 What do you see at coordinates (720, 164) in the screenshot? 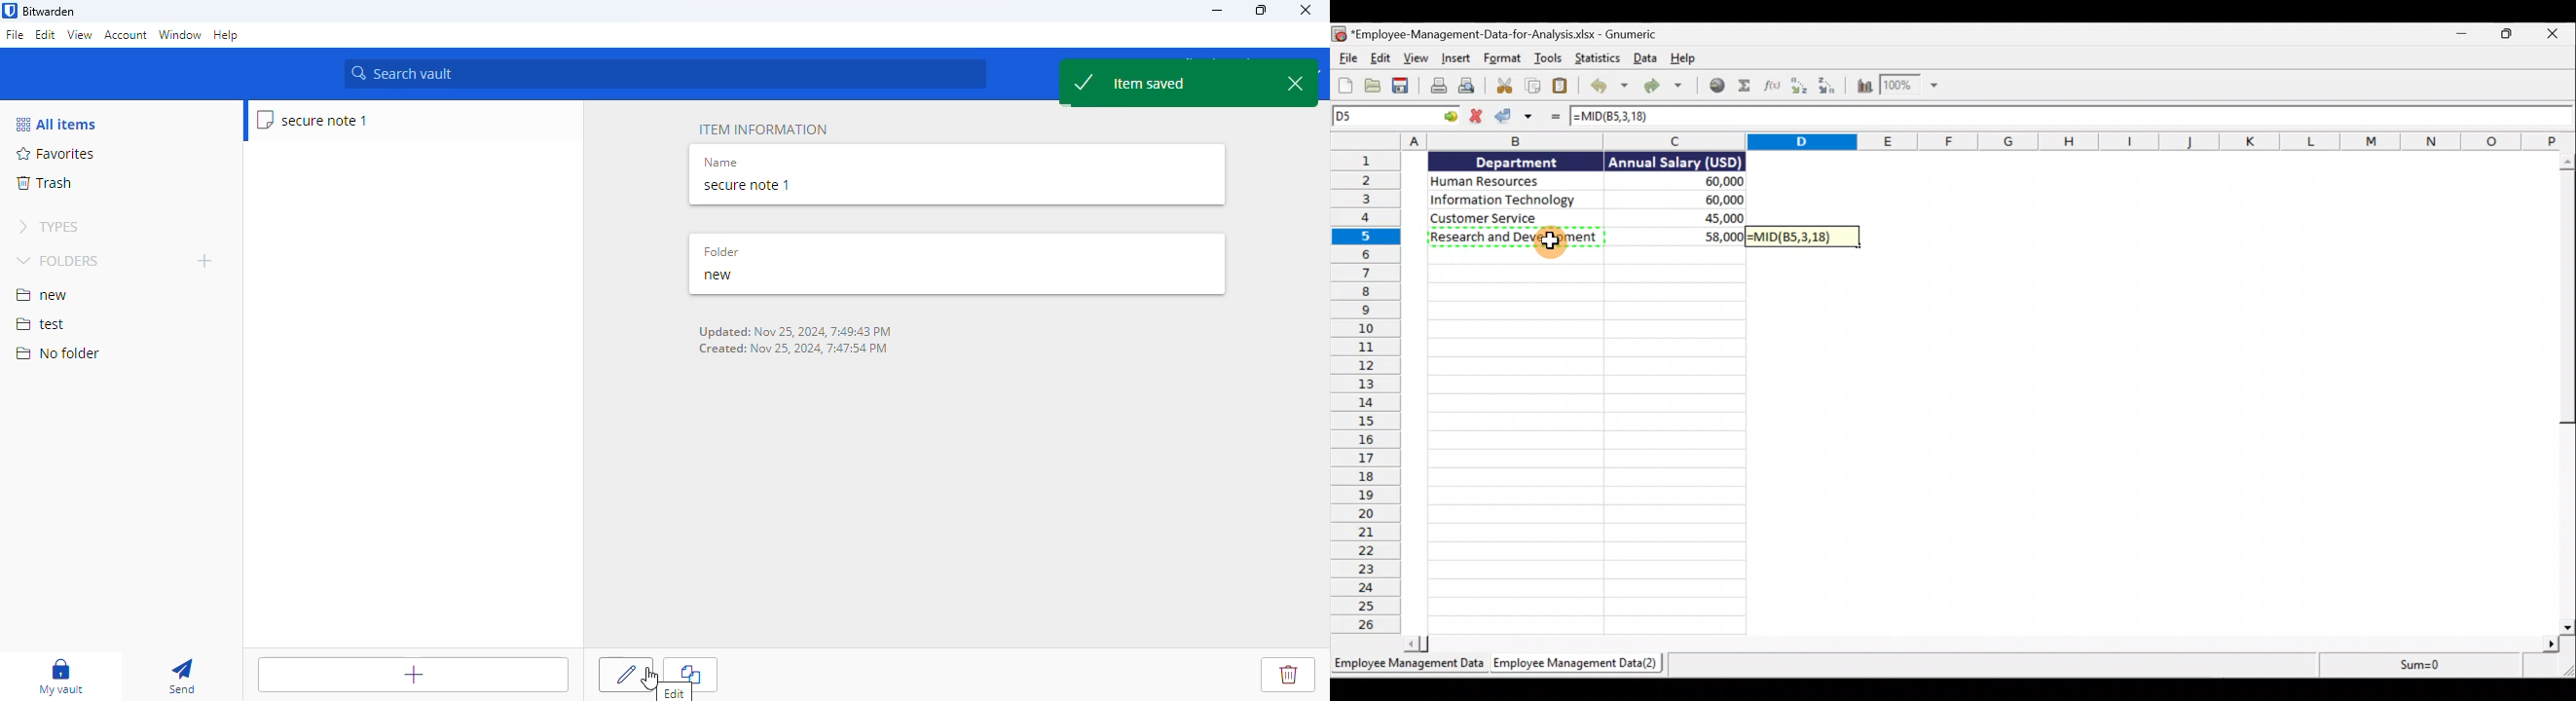
I see `name` at bounding box center [720, 164].